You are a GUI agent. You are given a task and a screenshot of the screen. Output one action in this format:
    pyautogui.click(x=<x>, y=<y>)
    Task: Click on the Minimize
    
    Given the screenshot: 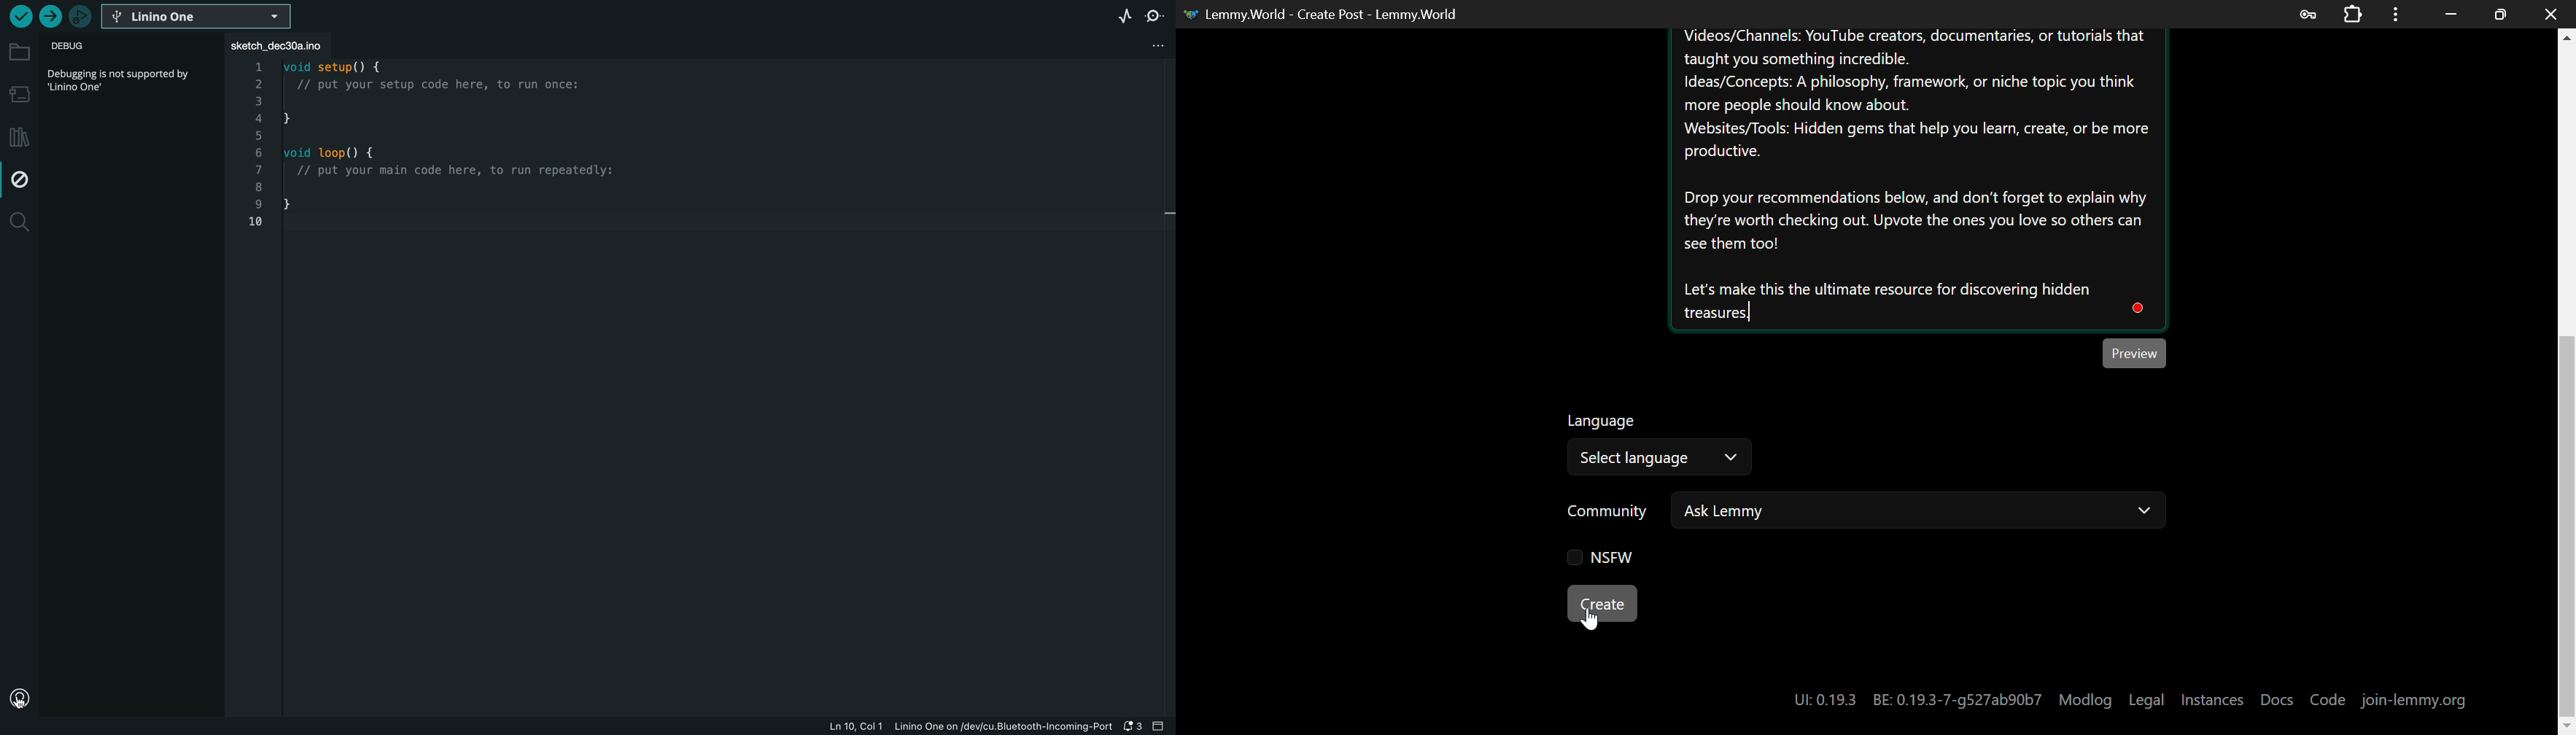 What is the action you would take?
    pyautogui.click(x=2501, y=15)
    